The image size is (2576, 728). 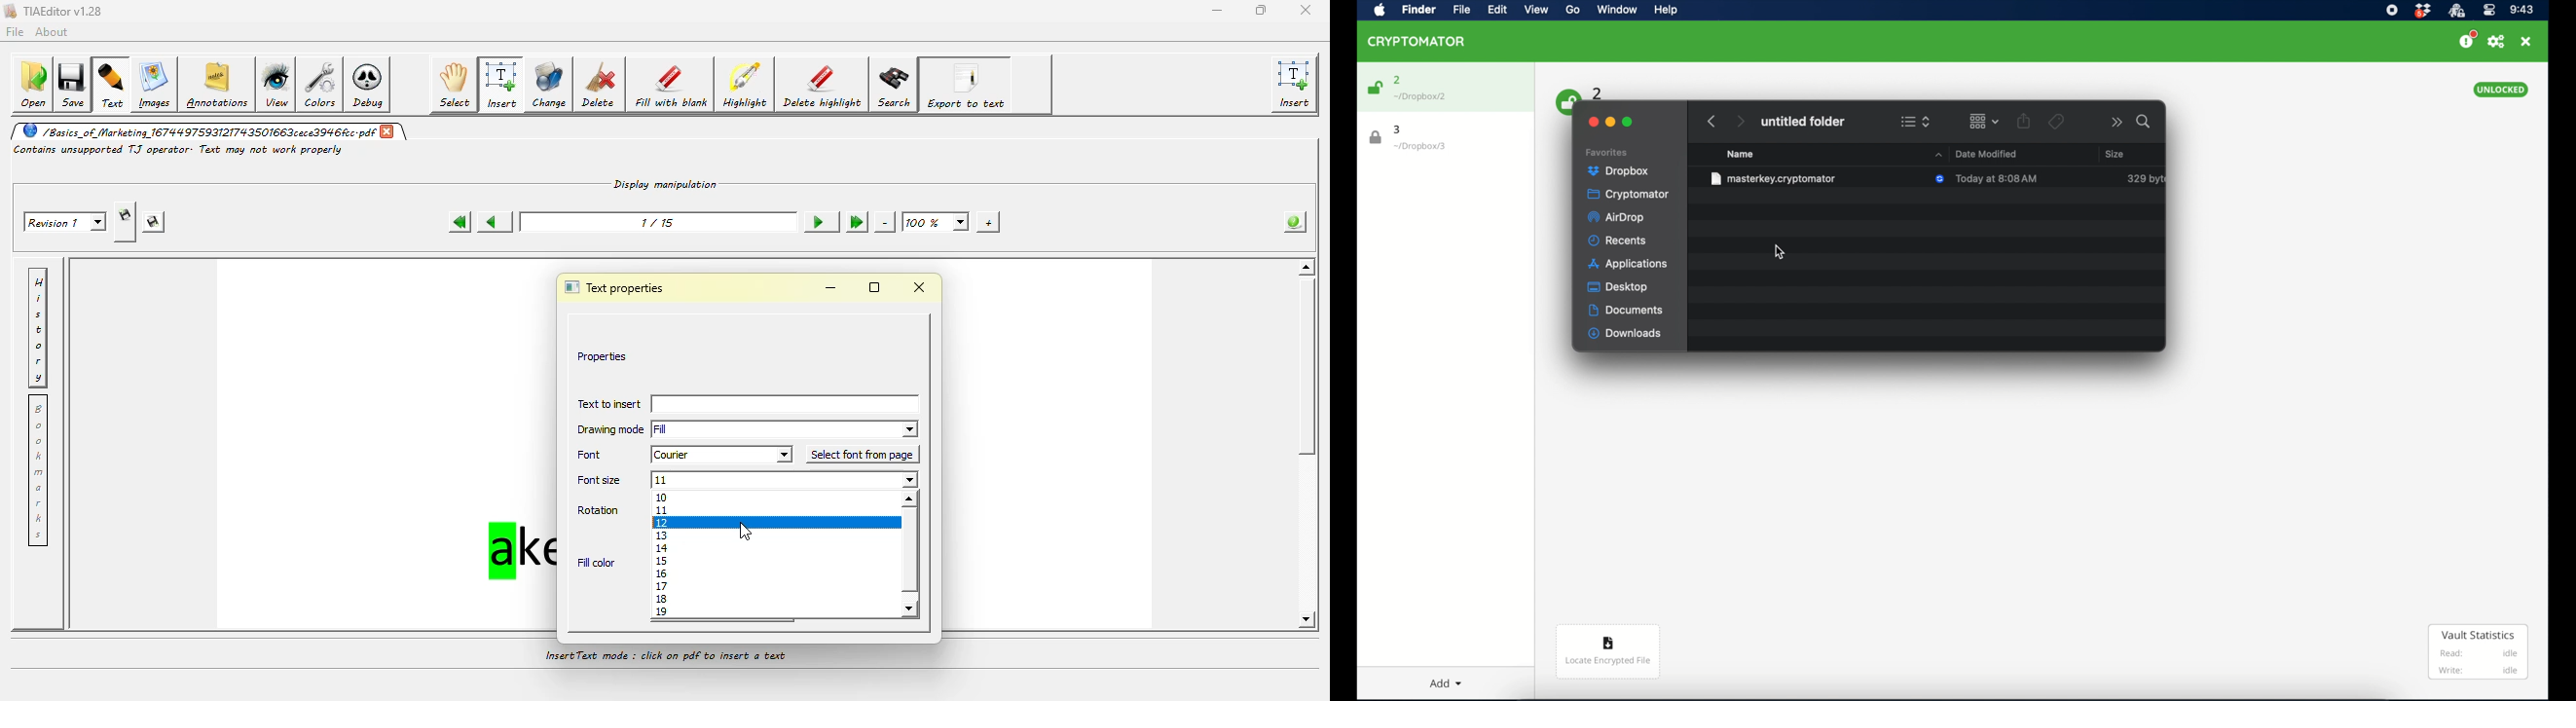 What do you see at coordinates (1374, 88) in the screenshot?
I see `unlock  icon` at bounding box center [1374, 88].